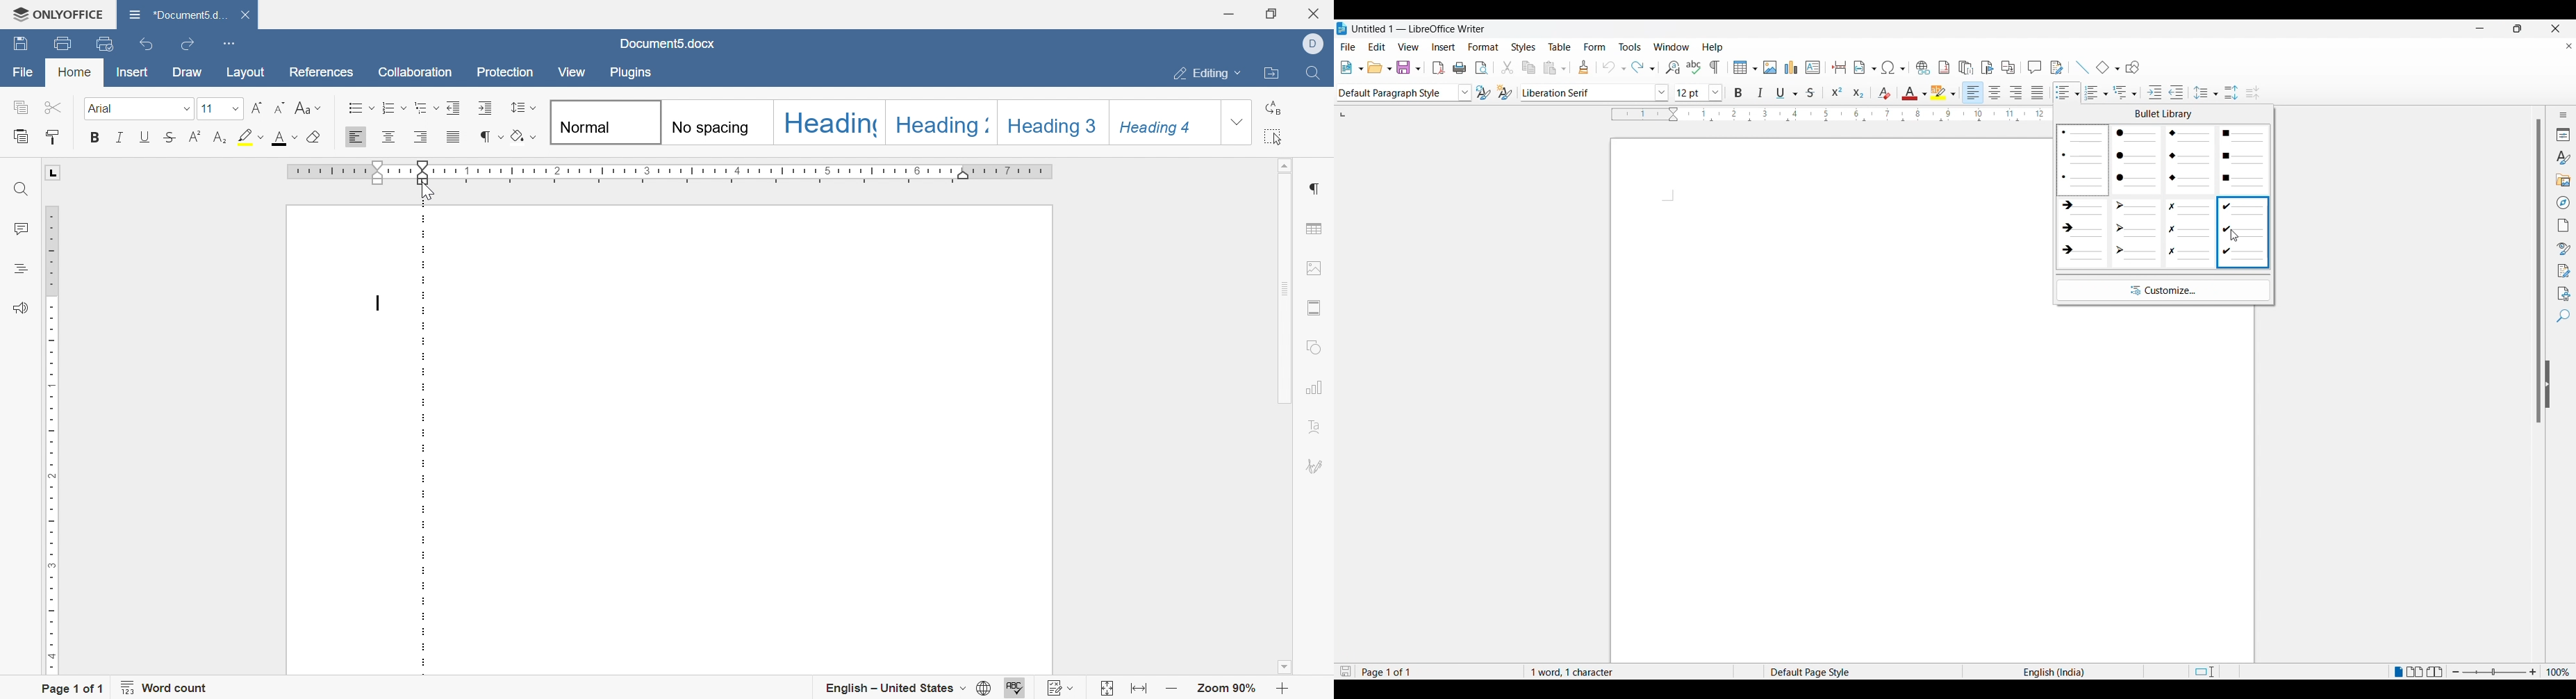 This screenshot has height=700, width=2576. Describe the element at coordinates (1318, 388) in the screenshot. I see `chart settings` at that location.